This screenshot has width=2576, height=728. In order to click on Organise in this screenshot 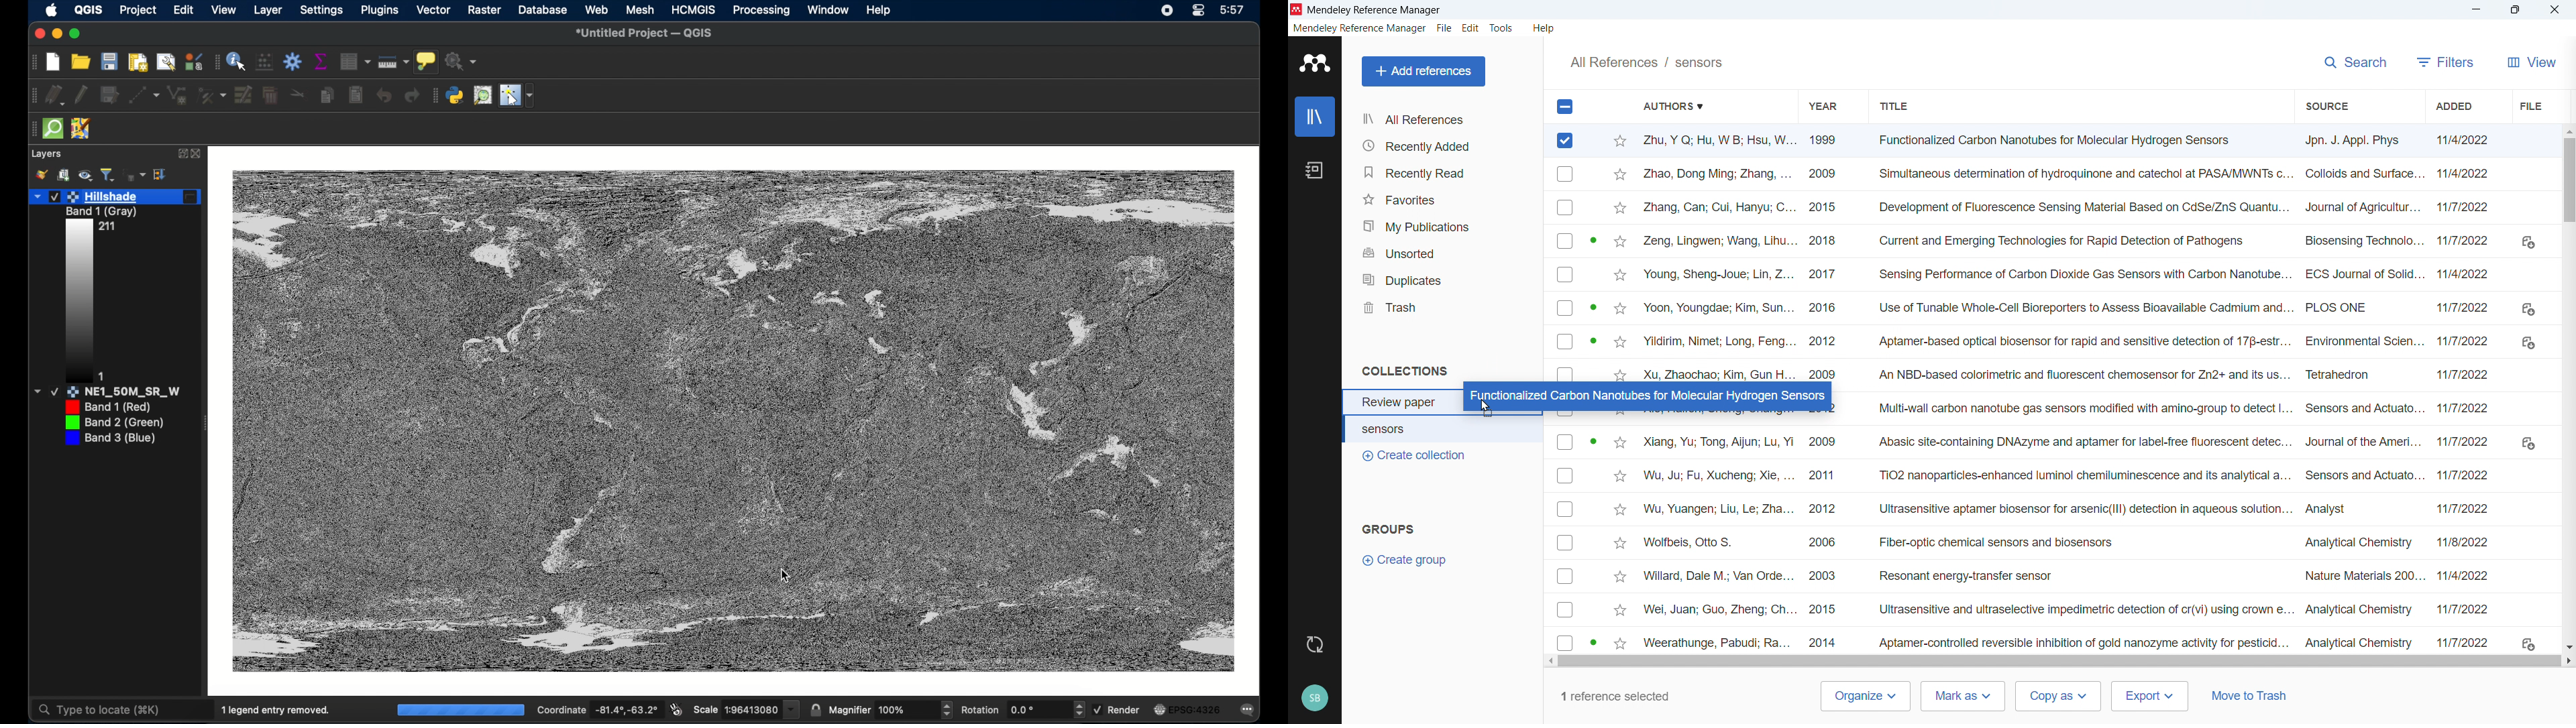, I will do `click(1865, 697)`.